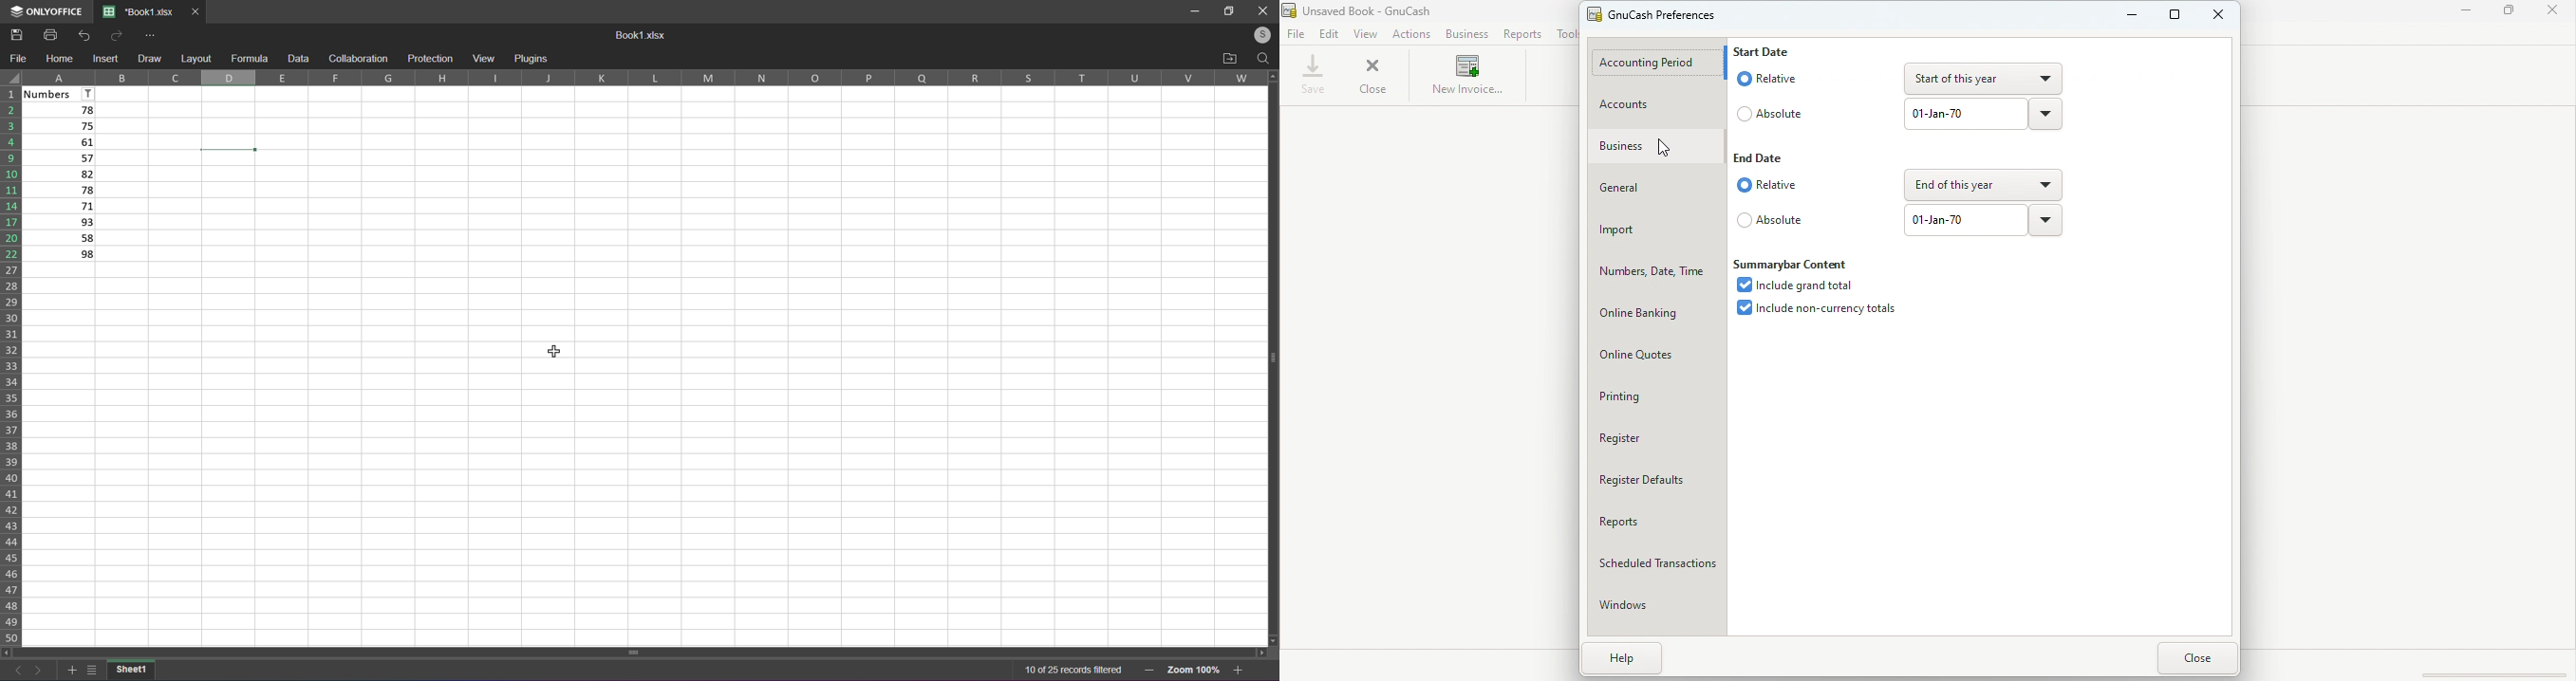  I want to click on Close Tab, so click(196, 12).